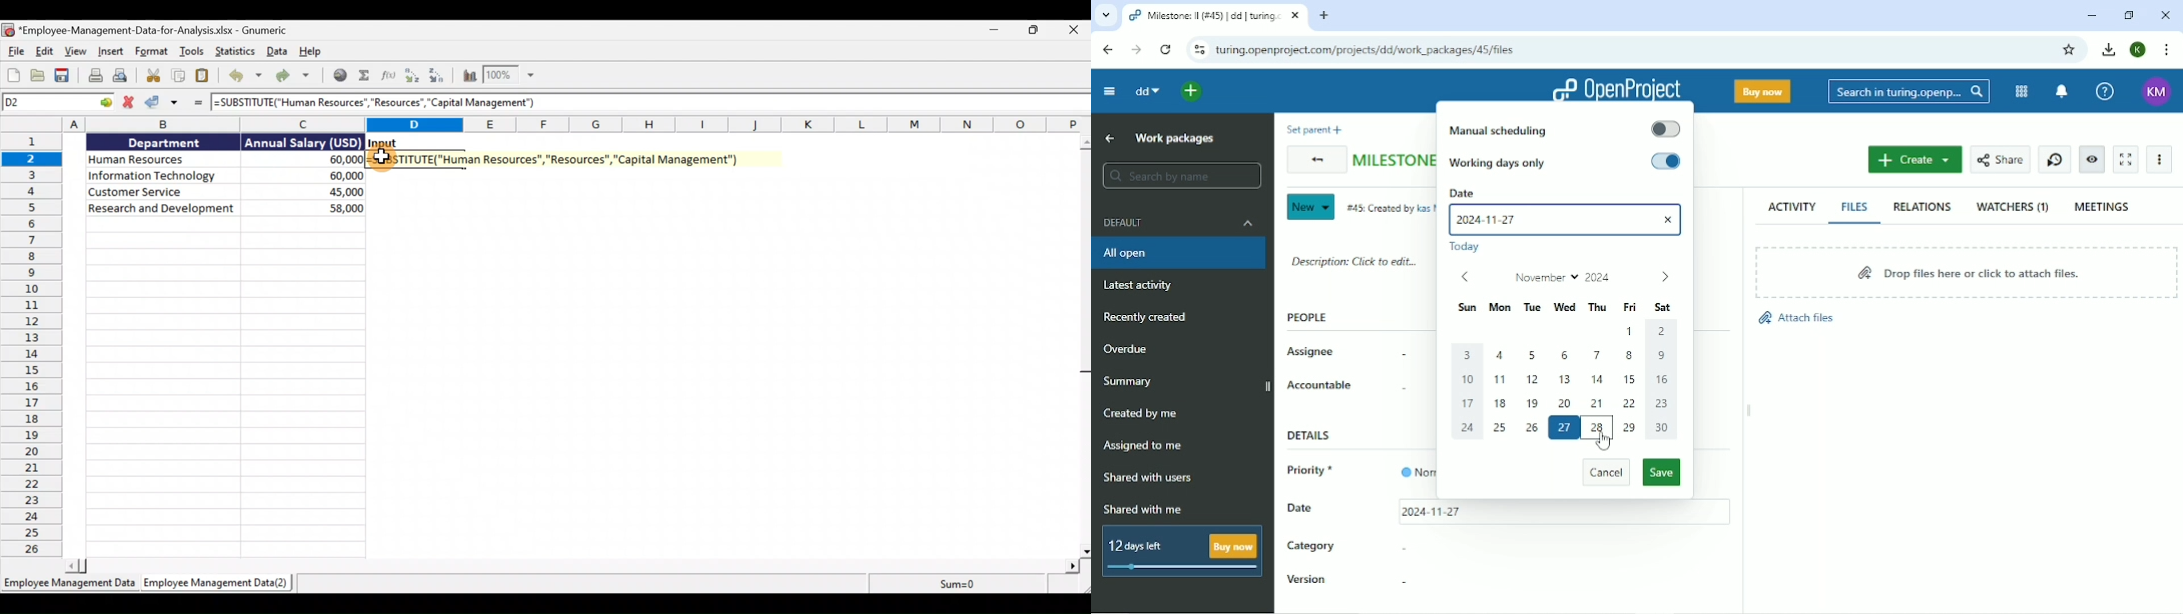  I want to click on Collapse project menu, so click(1108, 92).